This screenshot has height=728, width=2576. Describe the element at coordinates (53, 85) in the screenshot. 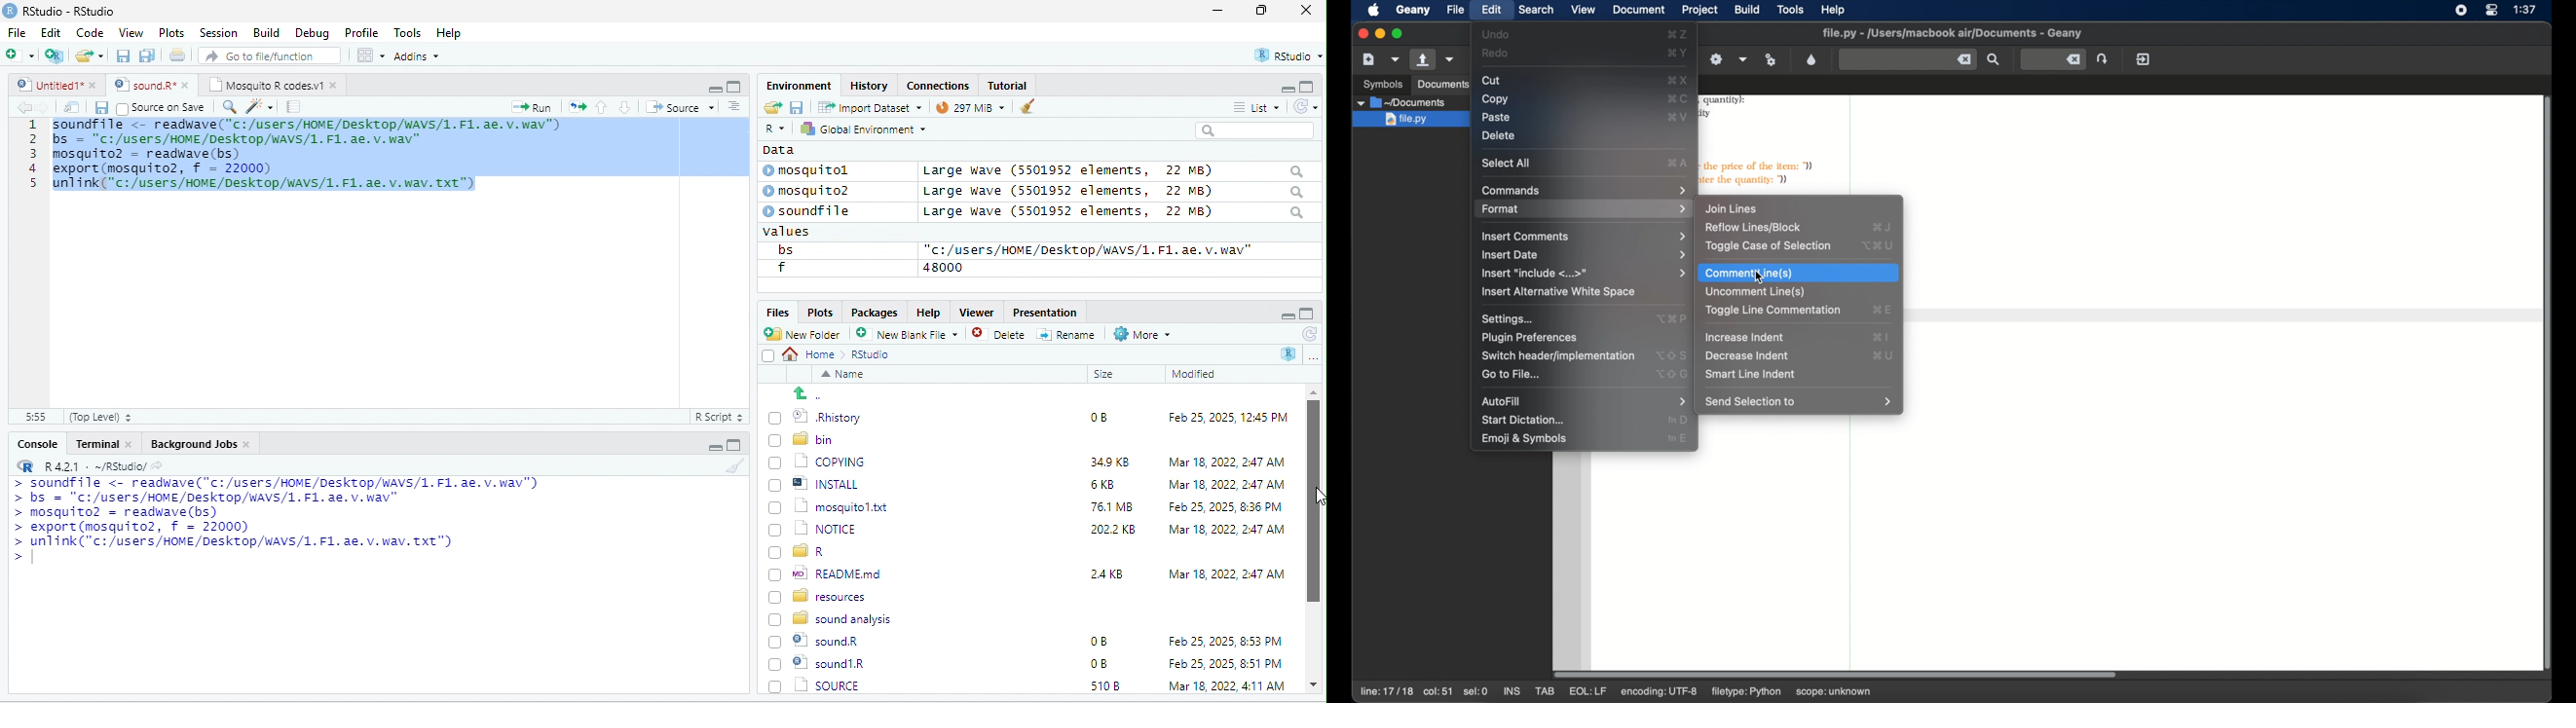

I see `© Untitied1* »` at that location.